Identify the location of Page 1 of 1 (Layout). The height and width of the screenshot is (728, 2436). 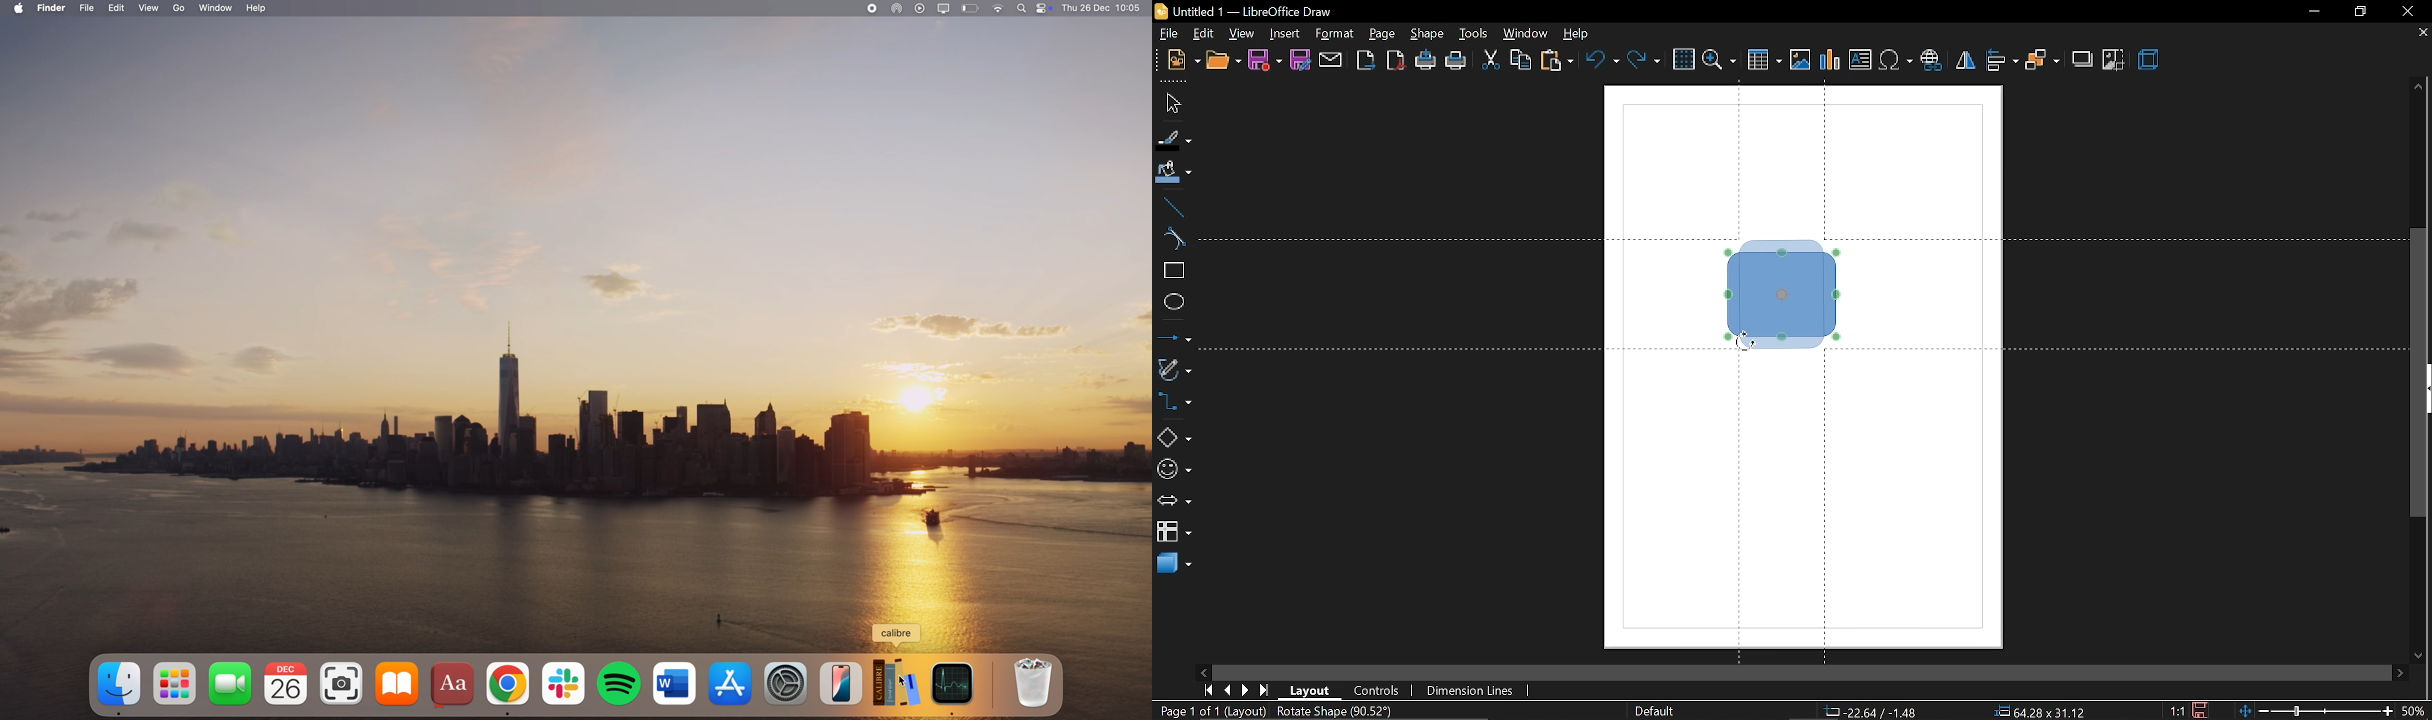
(1218, 712).